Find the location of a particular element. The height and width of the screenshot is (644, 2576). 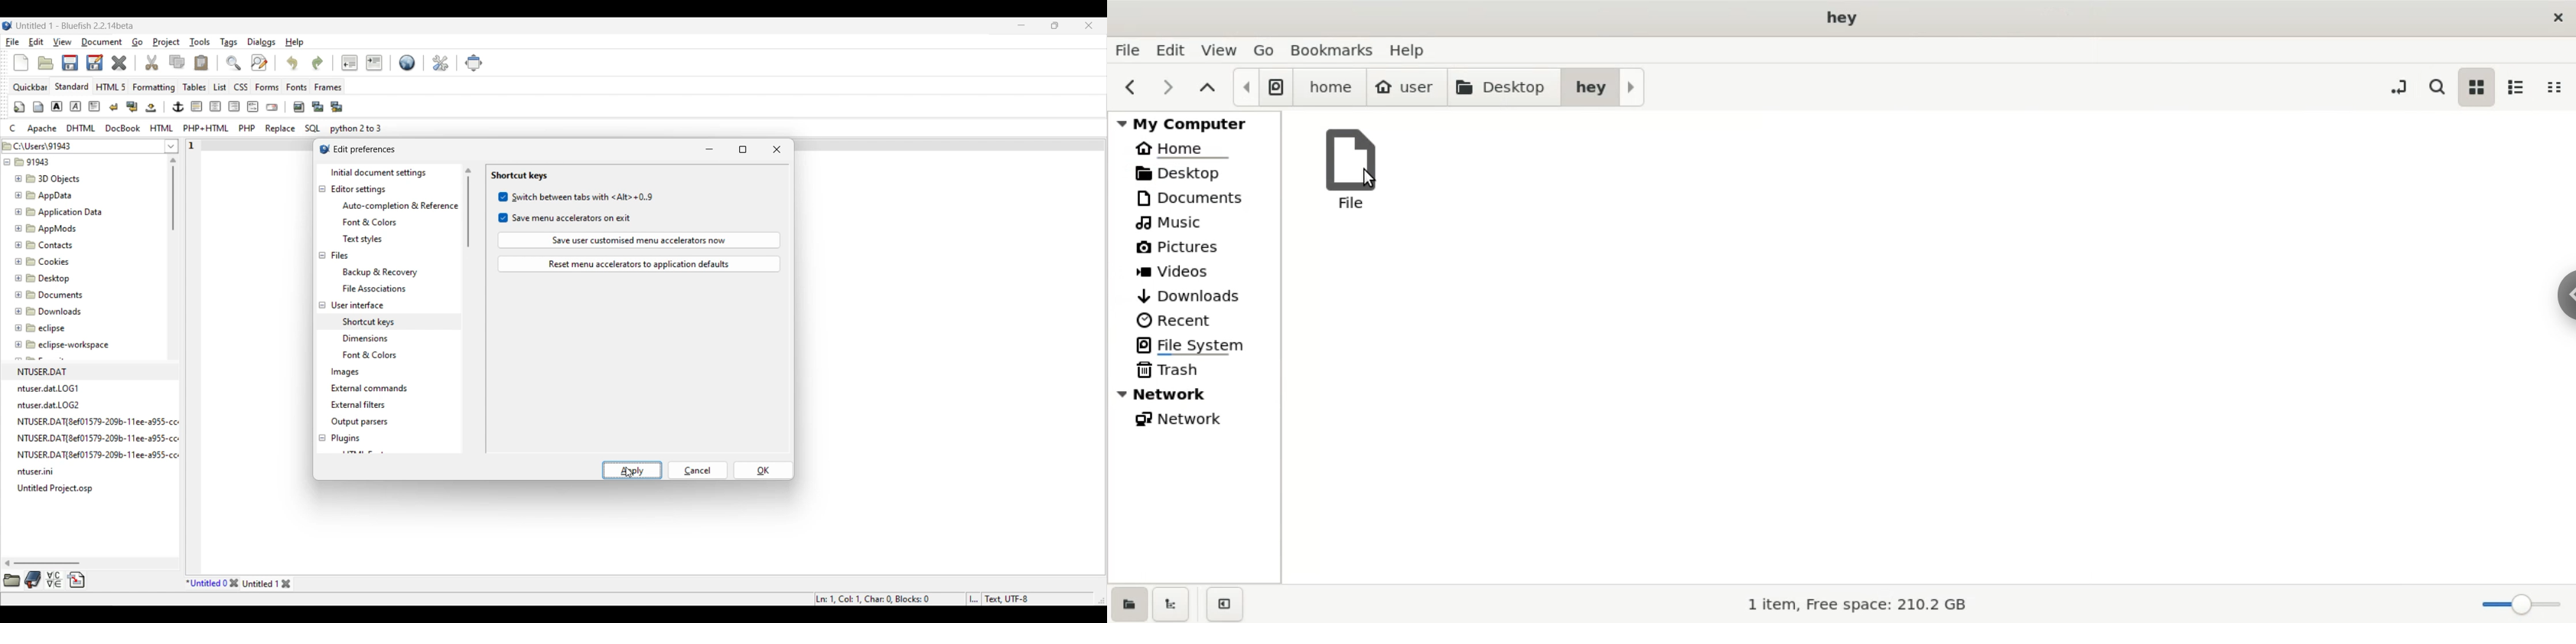

shortcut keys is located at coordinates (368, 320).